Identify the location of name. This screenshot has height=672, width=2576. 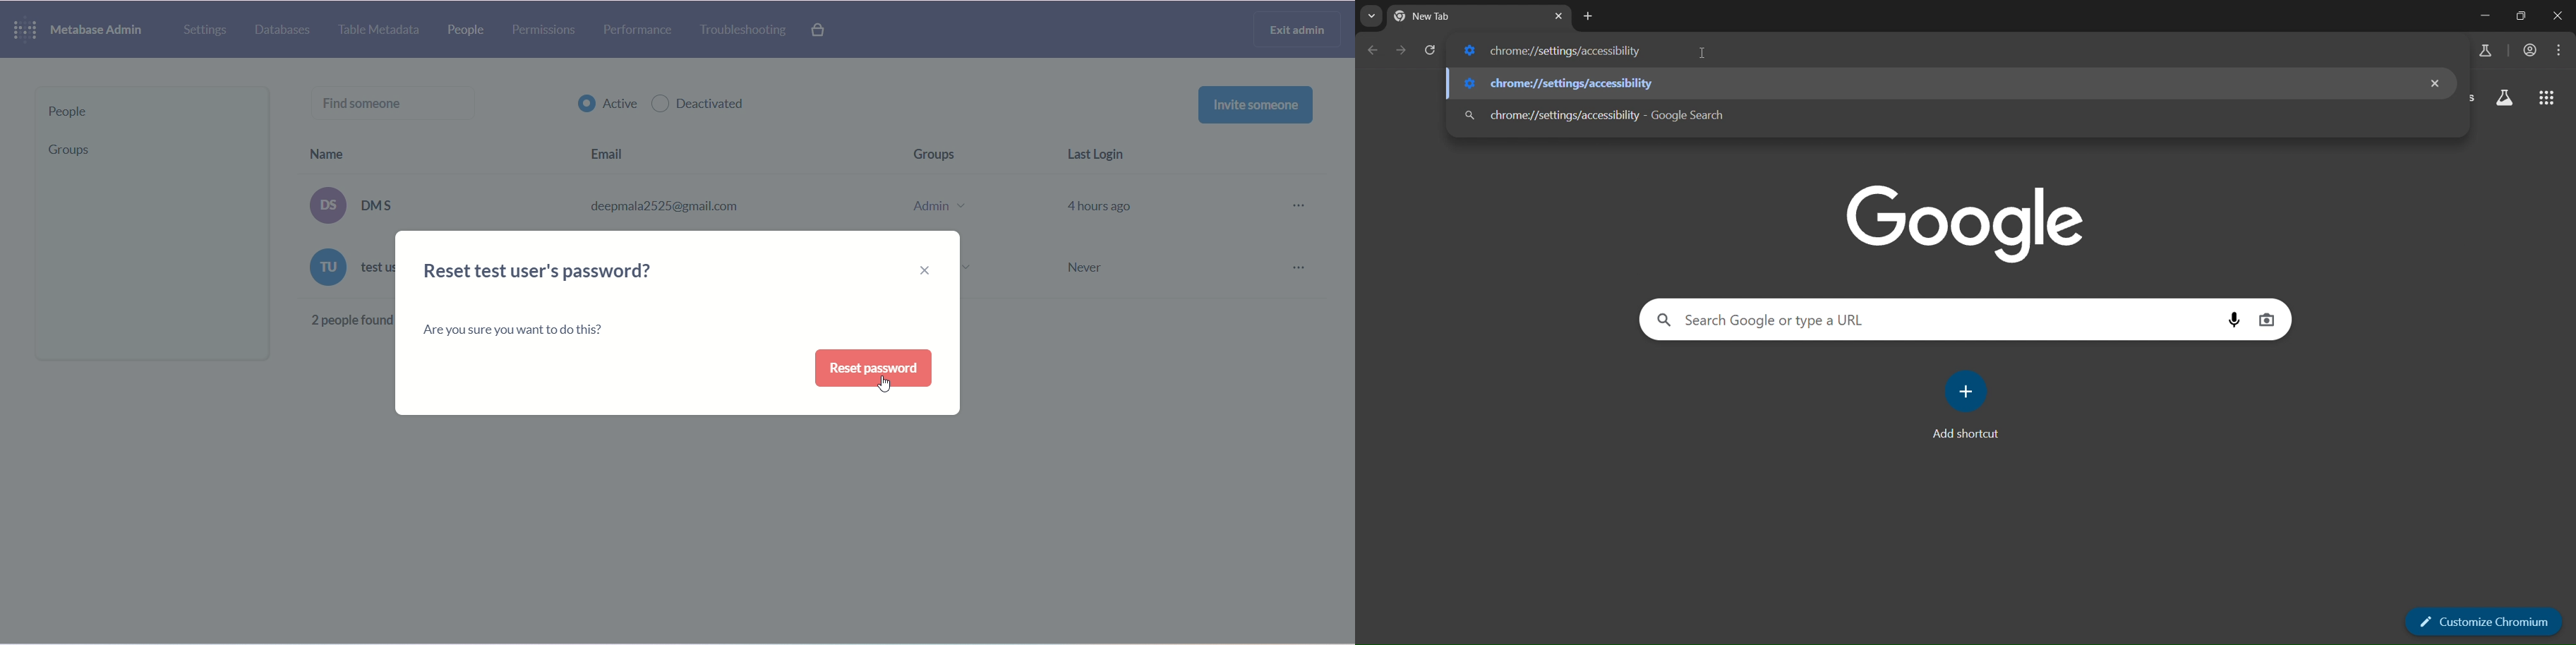
(354, 150).